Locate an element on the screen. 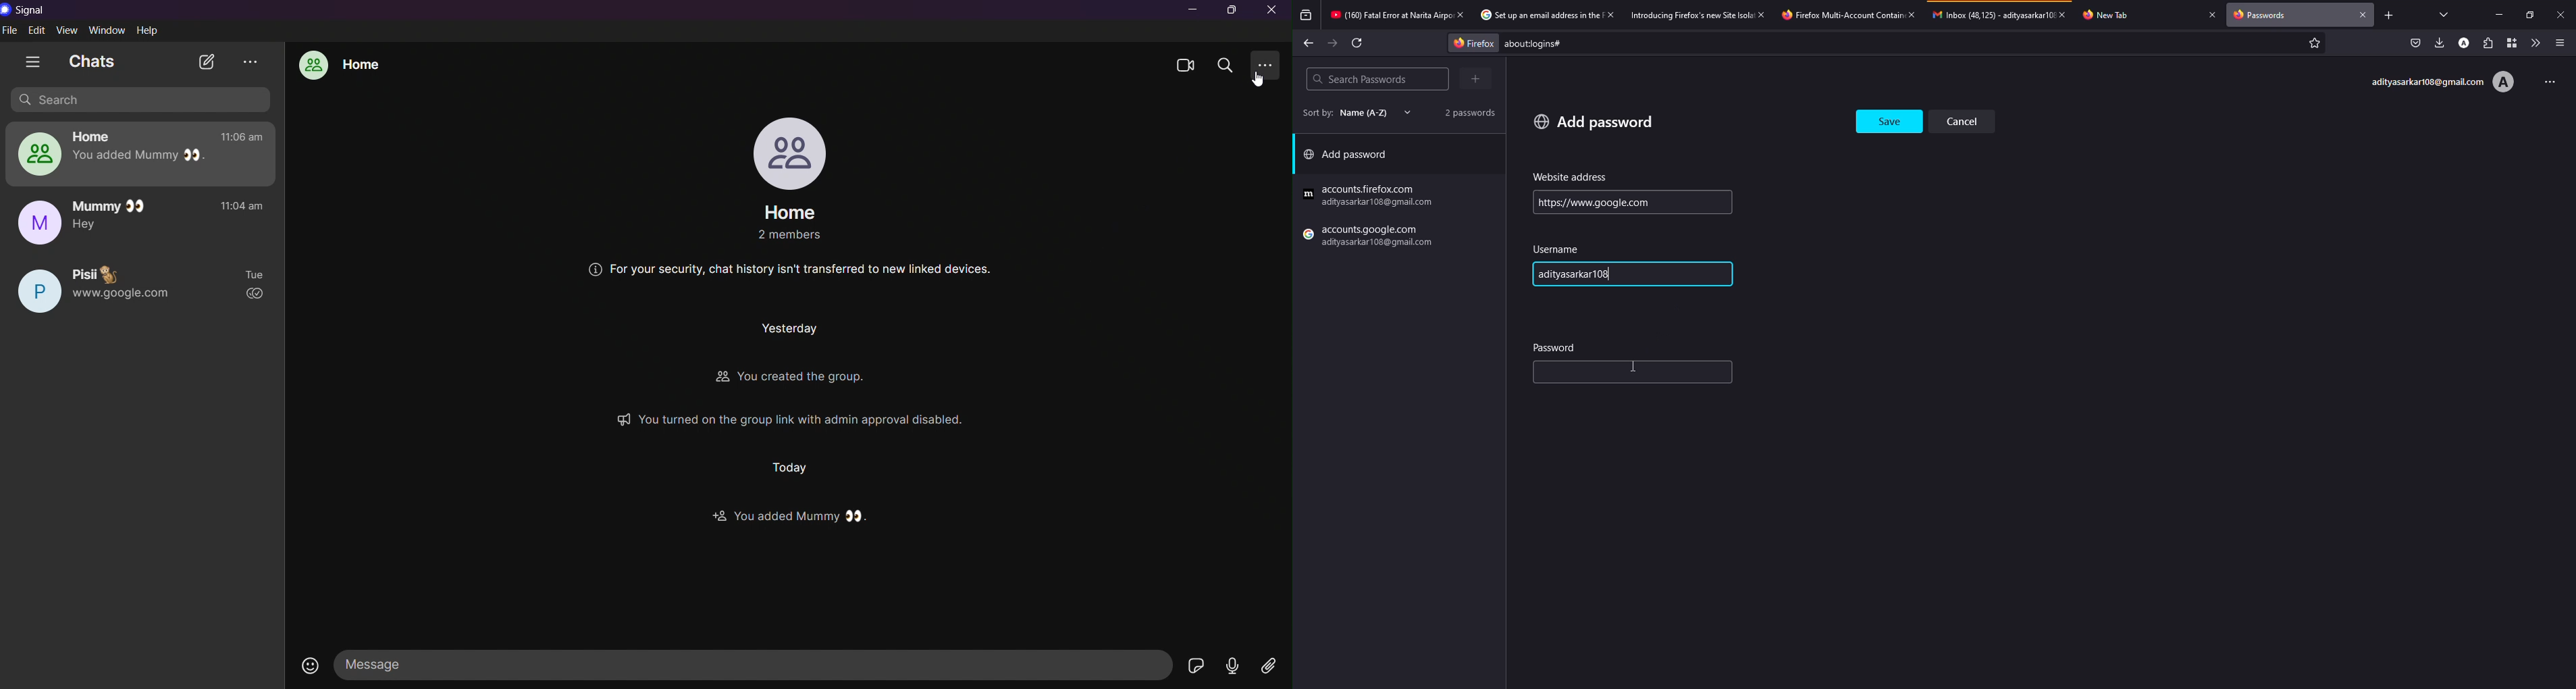 Image resolution: width=2576 pixels, height=700 pixels. You created the group. is located at coordinates (818, 378).